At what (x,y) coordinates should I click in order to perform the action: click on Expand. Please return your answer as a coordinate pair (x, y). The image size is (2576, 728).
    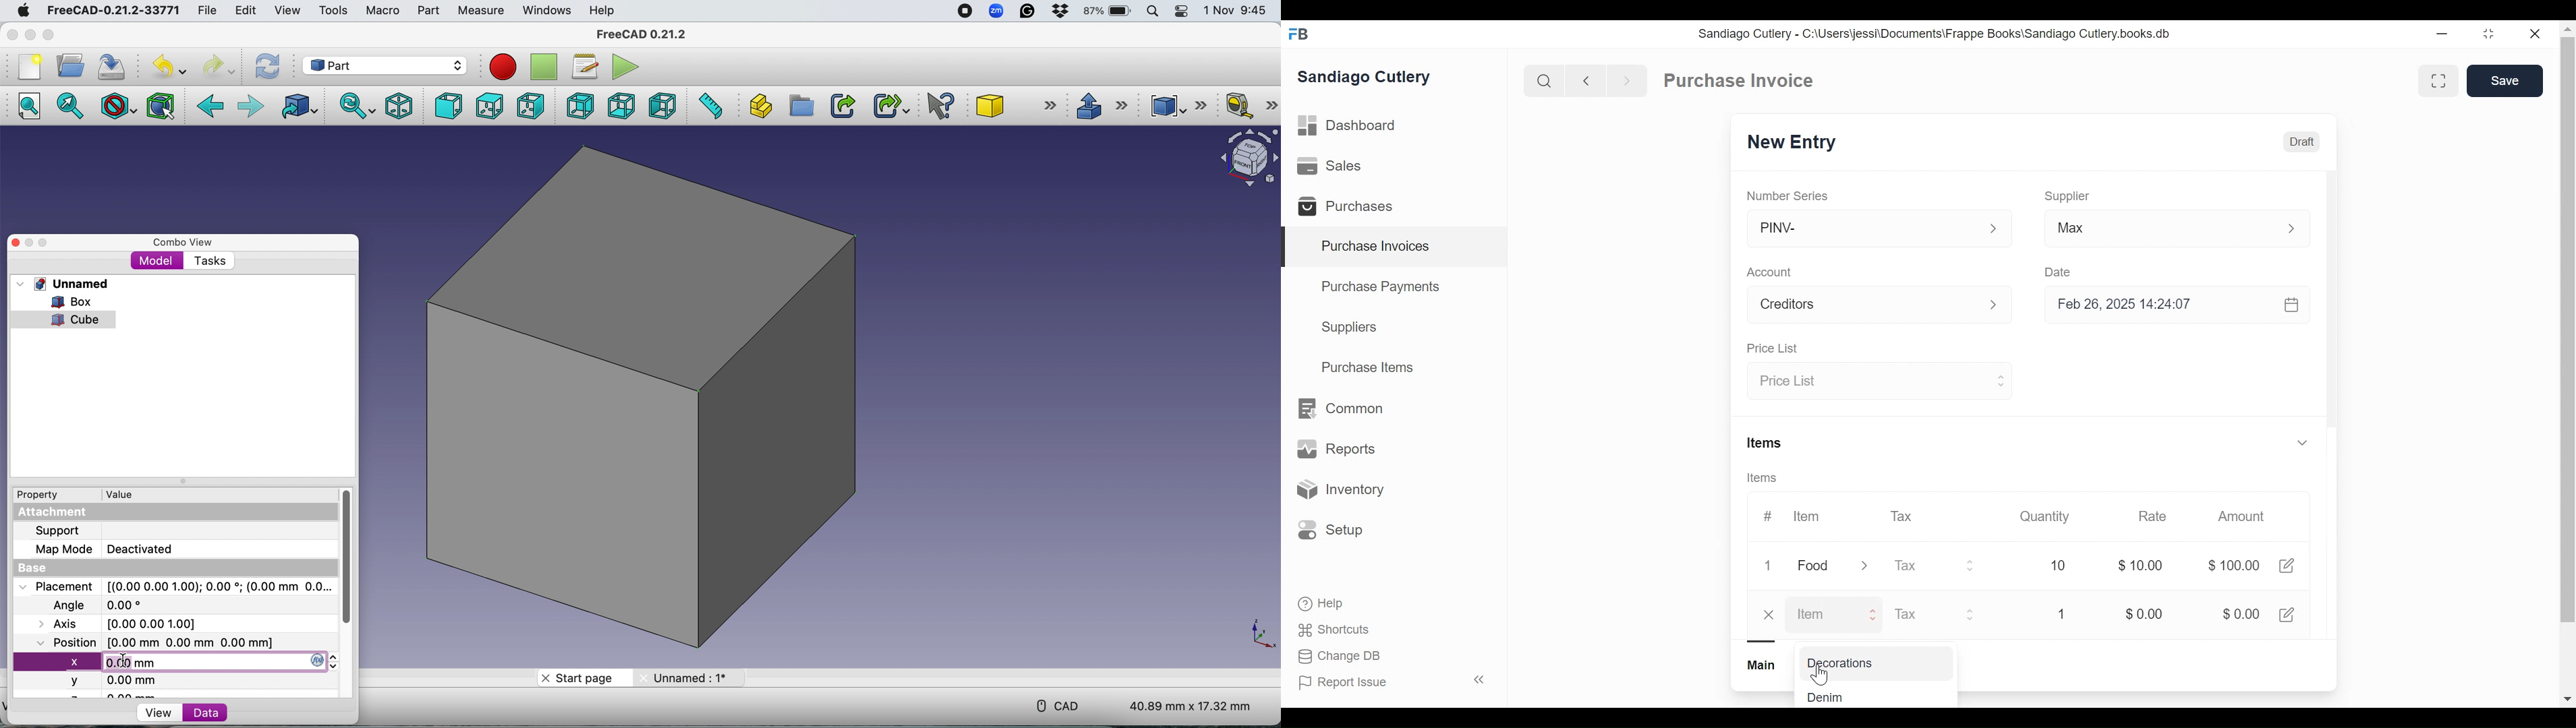
    Looking at the image, I should click on (1994, 229).